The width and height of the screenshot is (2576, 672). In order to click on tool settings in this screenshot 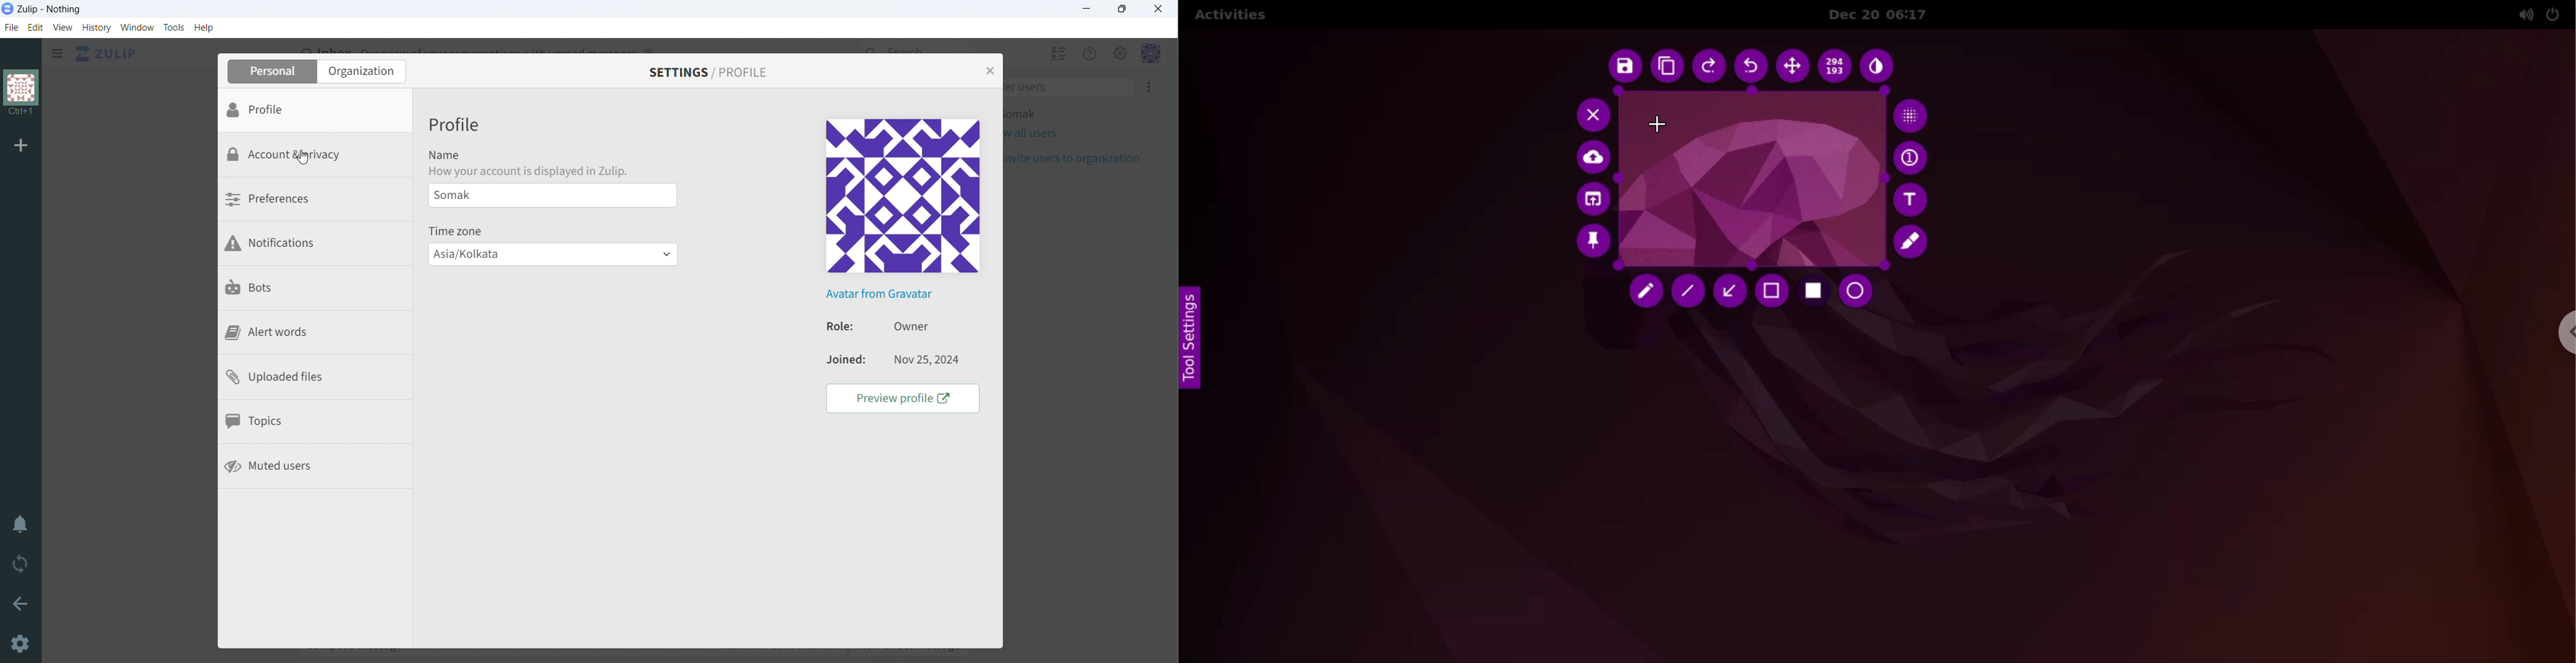, I will do `click(1195, 340)`.